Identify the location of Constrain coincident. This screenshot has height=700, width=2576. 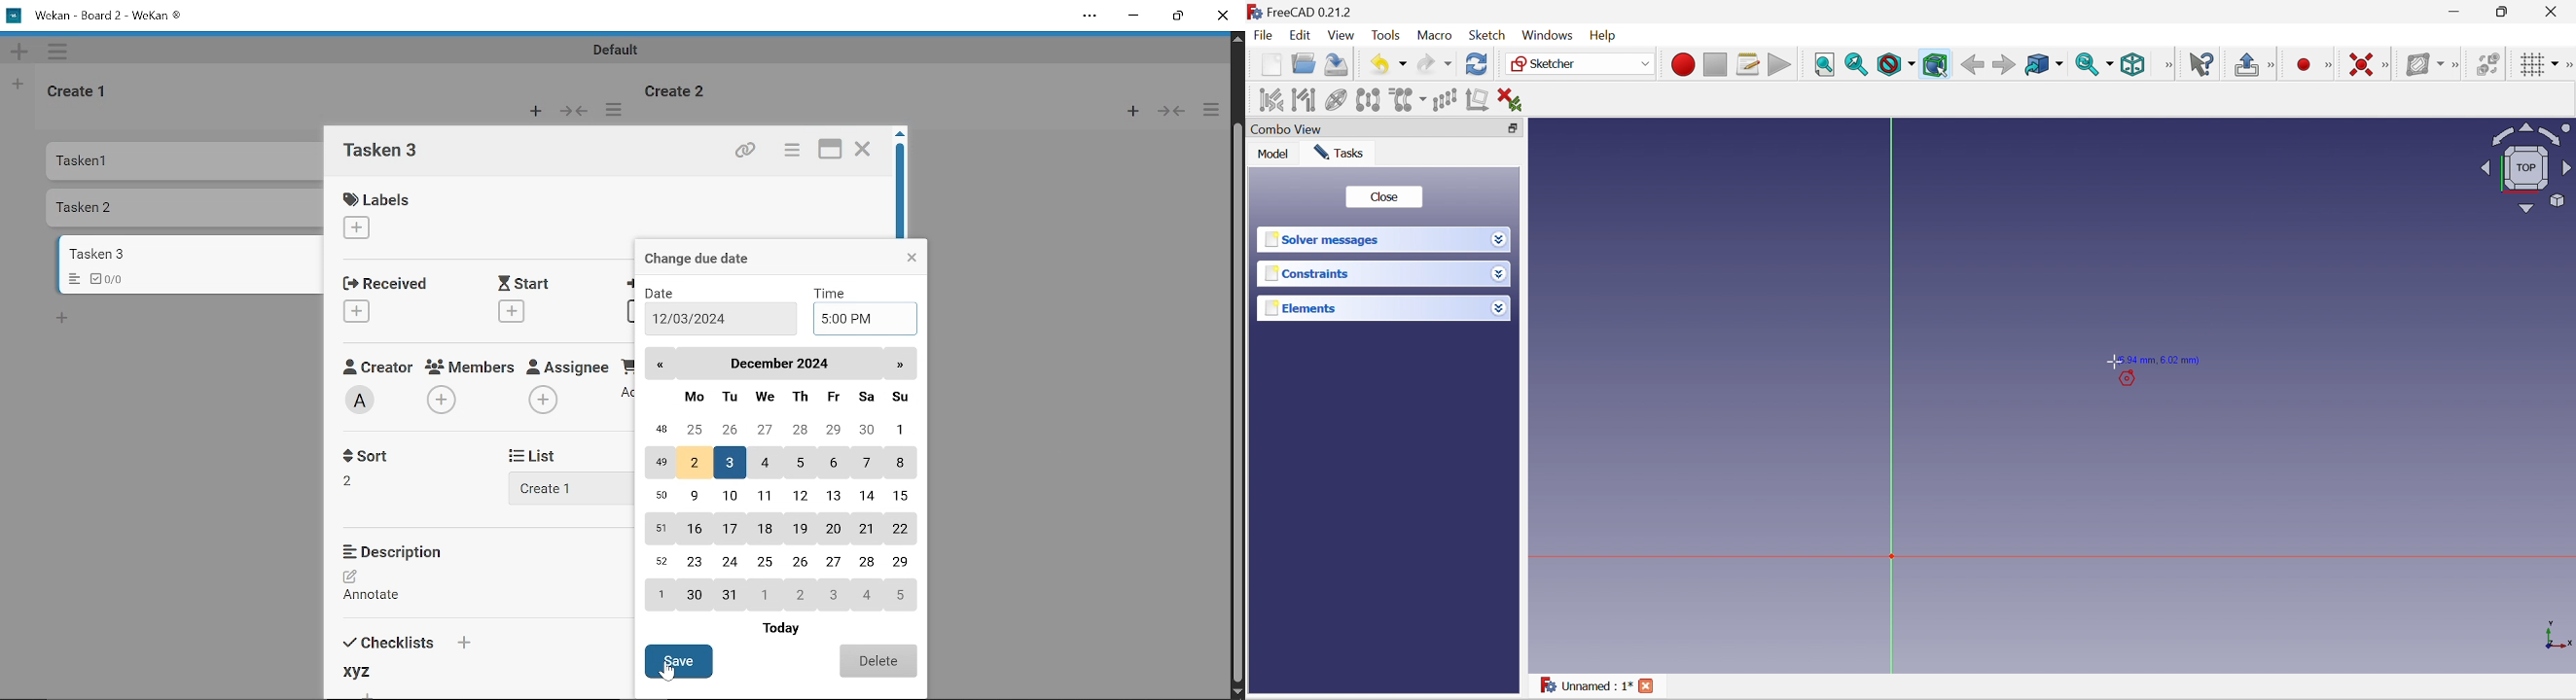
(2362, 65).